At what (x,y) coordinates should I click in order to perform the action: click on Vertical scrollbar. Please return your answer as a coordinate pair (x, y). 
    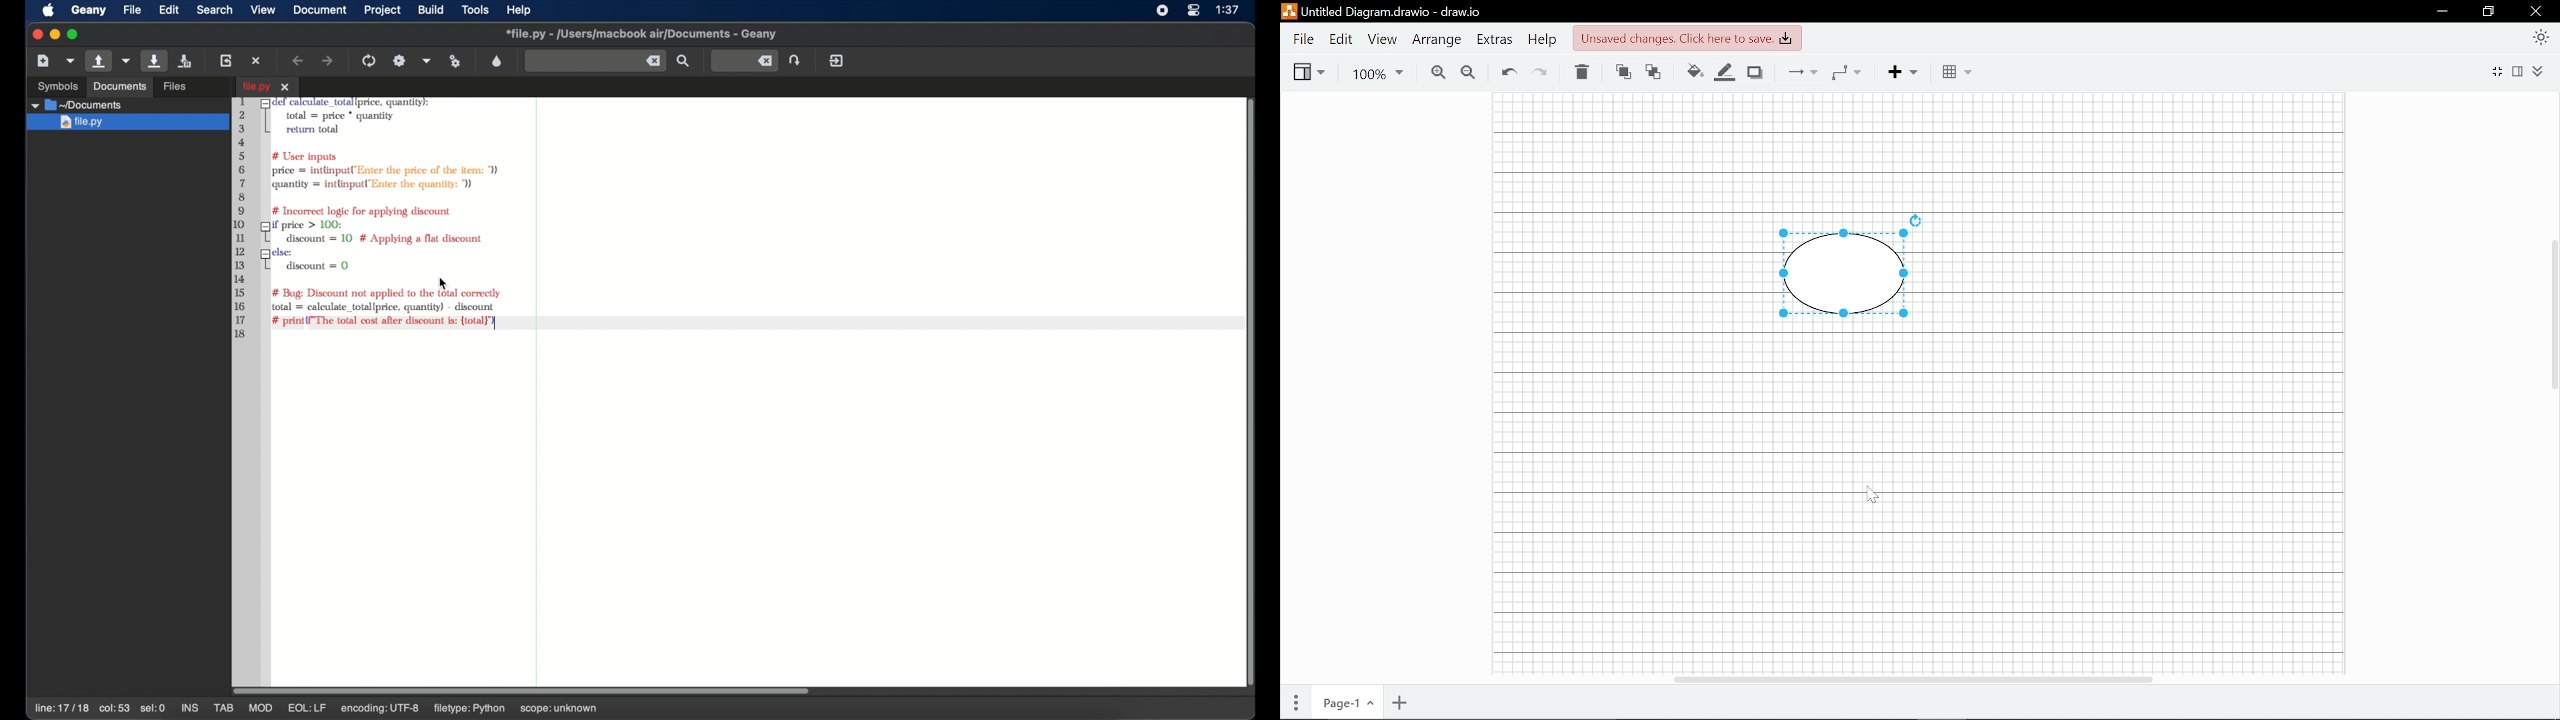
    Looking at the image, I should click on (2552, 314).